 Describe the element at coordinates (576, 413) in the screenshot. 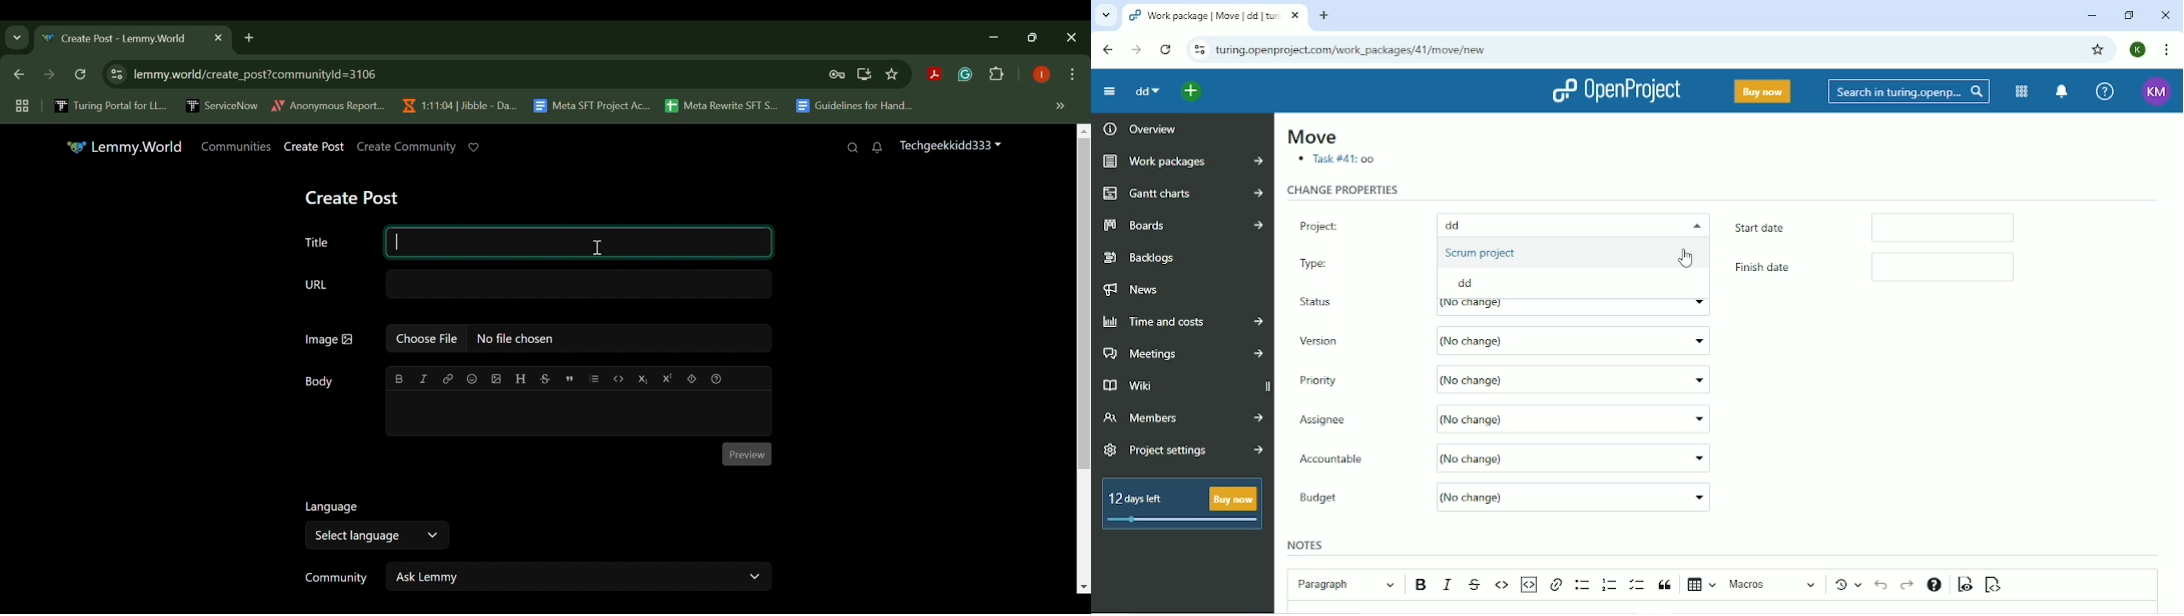

I see `Post Body Textbox` at that location.